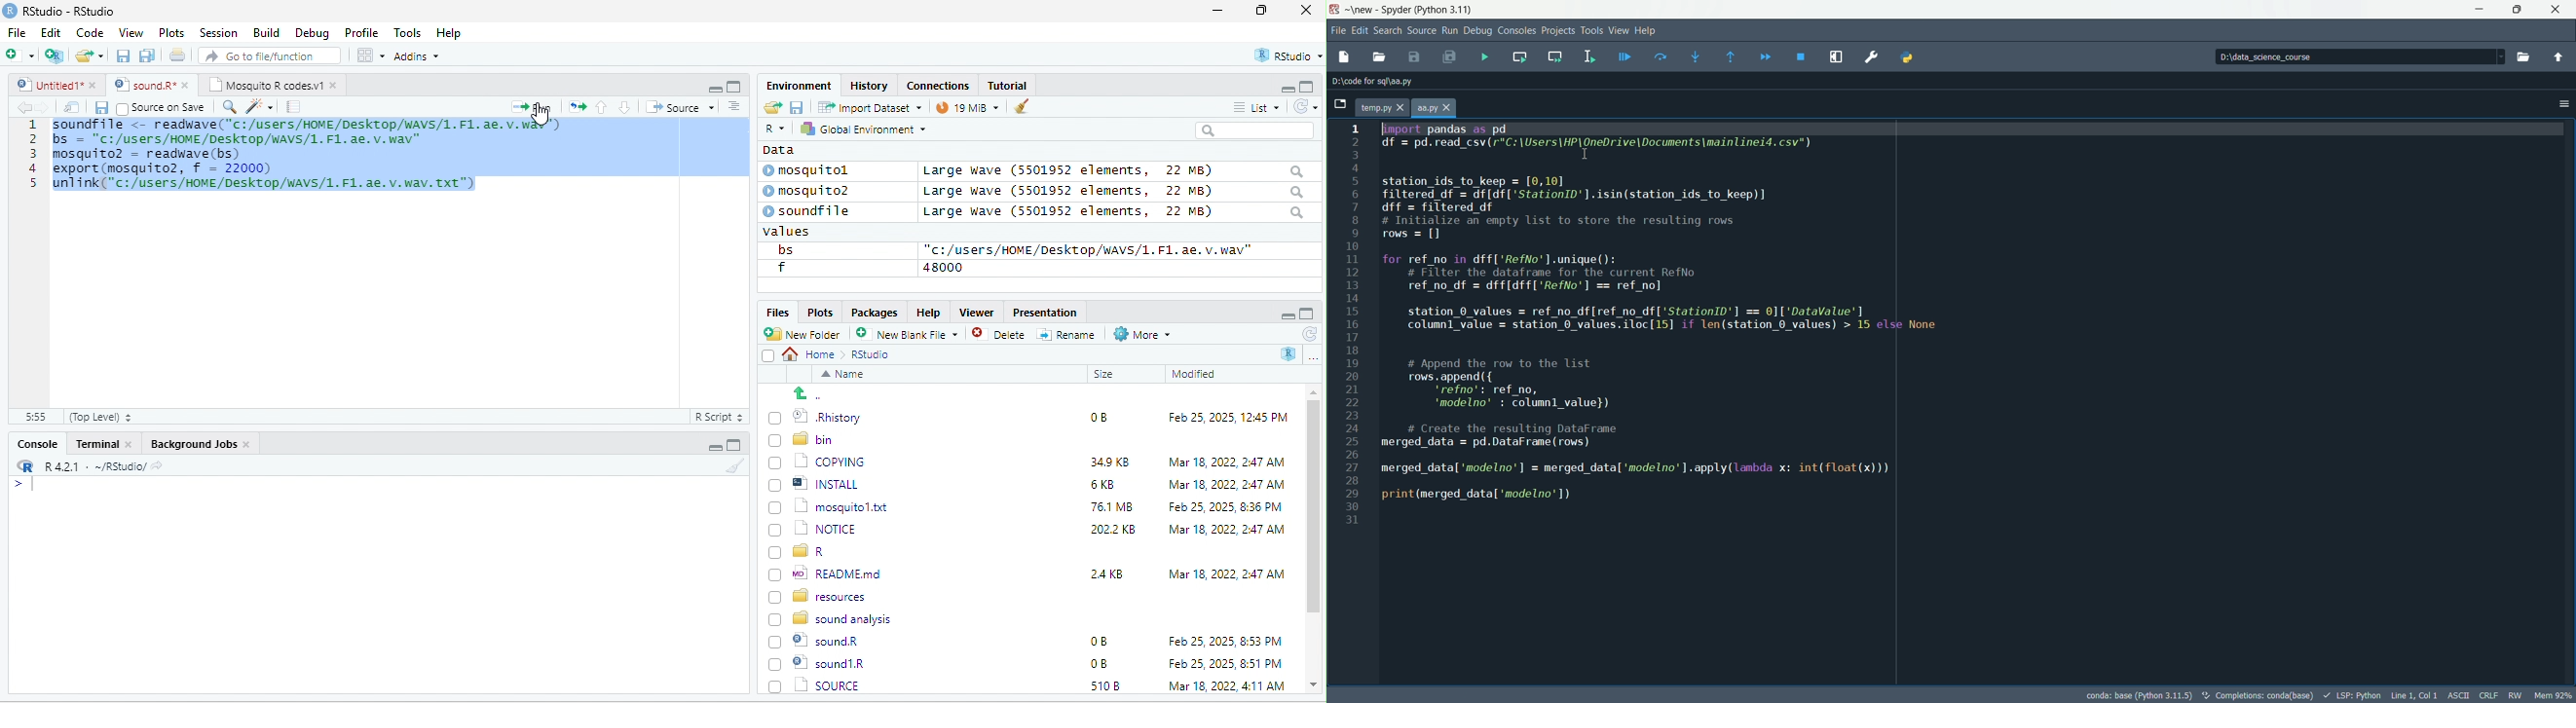 This screenshot has width=2576, height=728. Describe the element at coordinates (1001, 335) in the screenshot. I see `Delete` at that location.